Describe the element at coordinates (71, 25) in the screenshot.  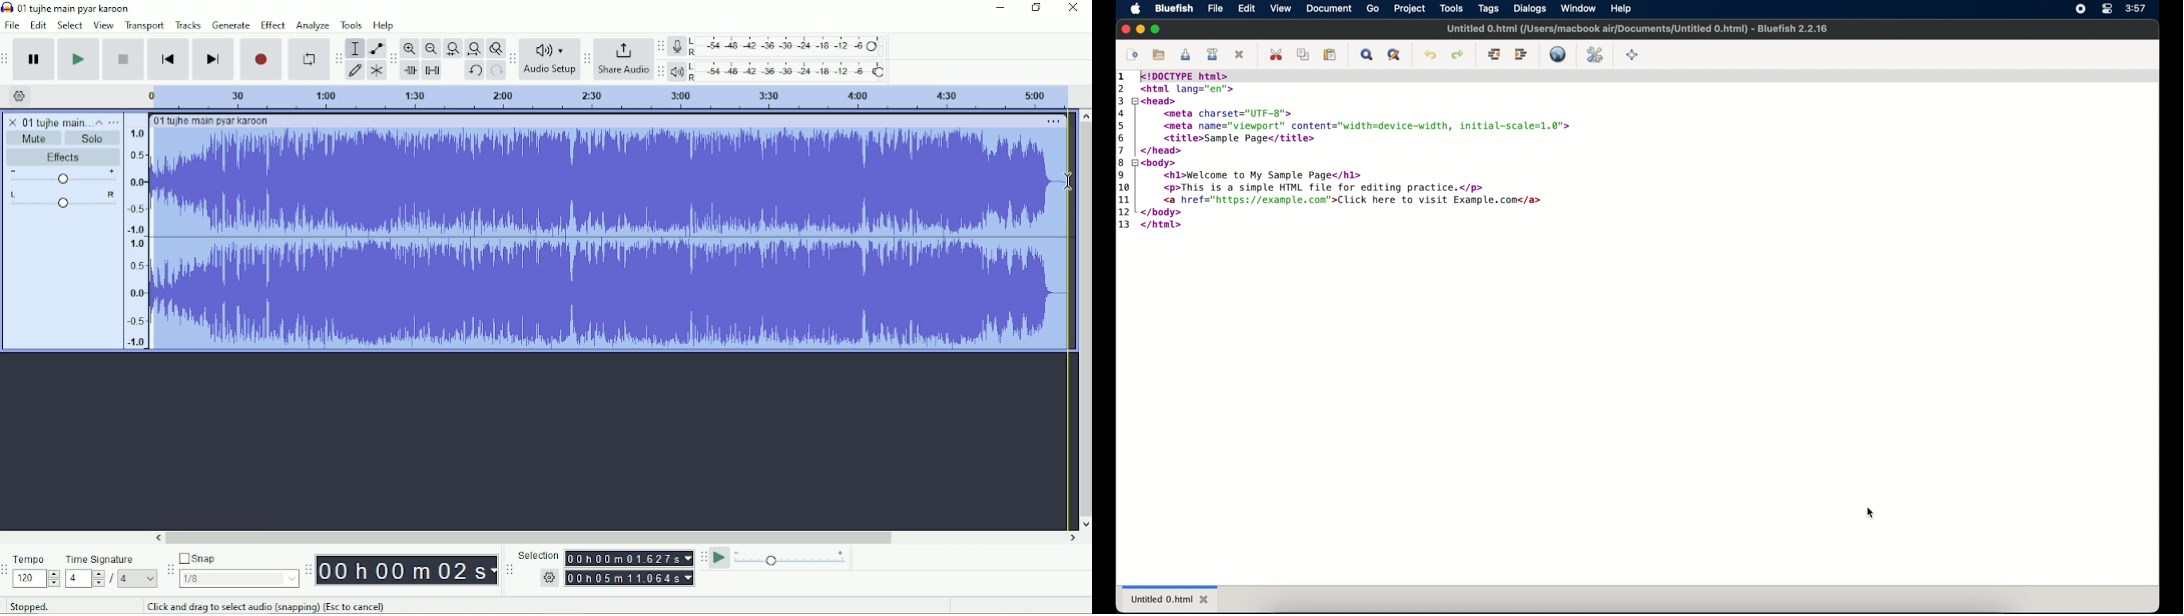
I see `Select` at that location.